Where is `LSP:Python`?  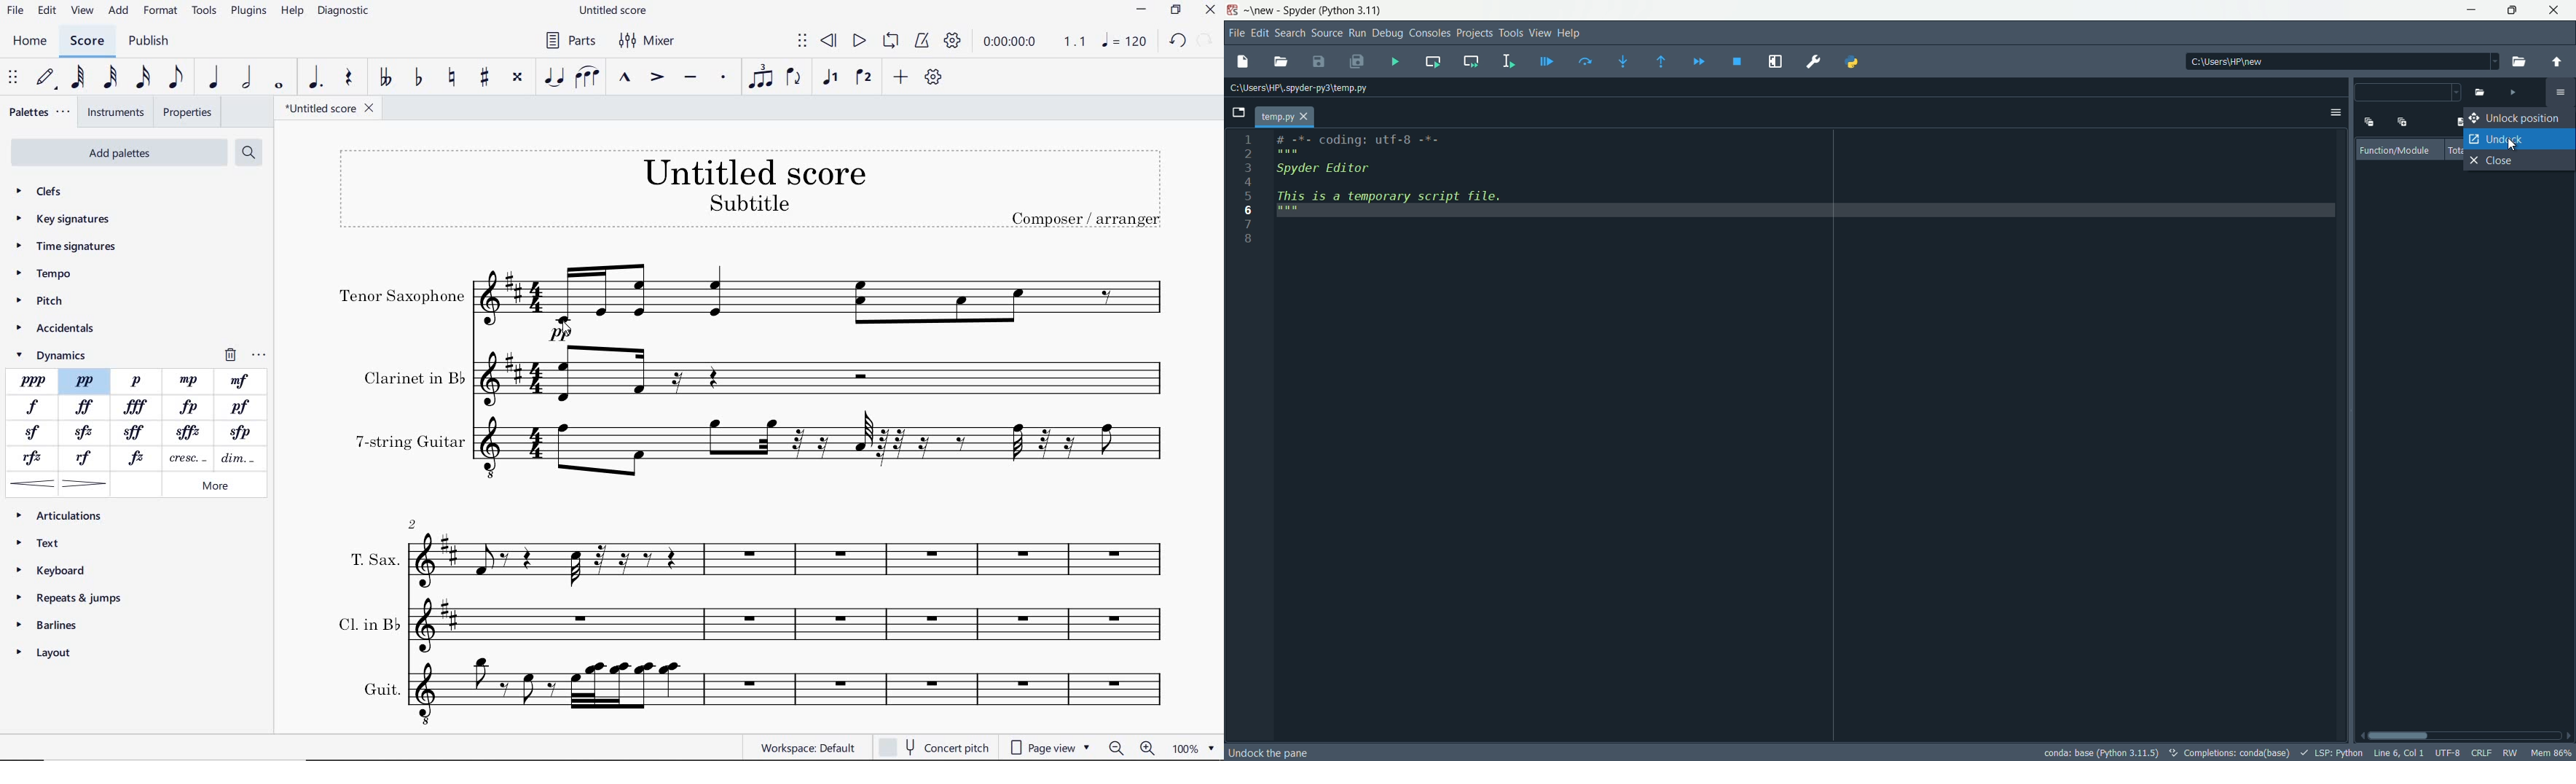
LSP:Python is located at coordinates (2329, 751).